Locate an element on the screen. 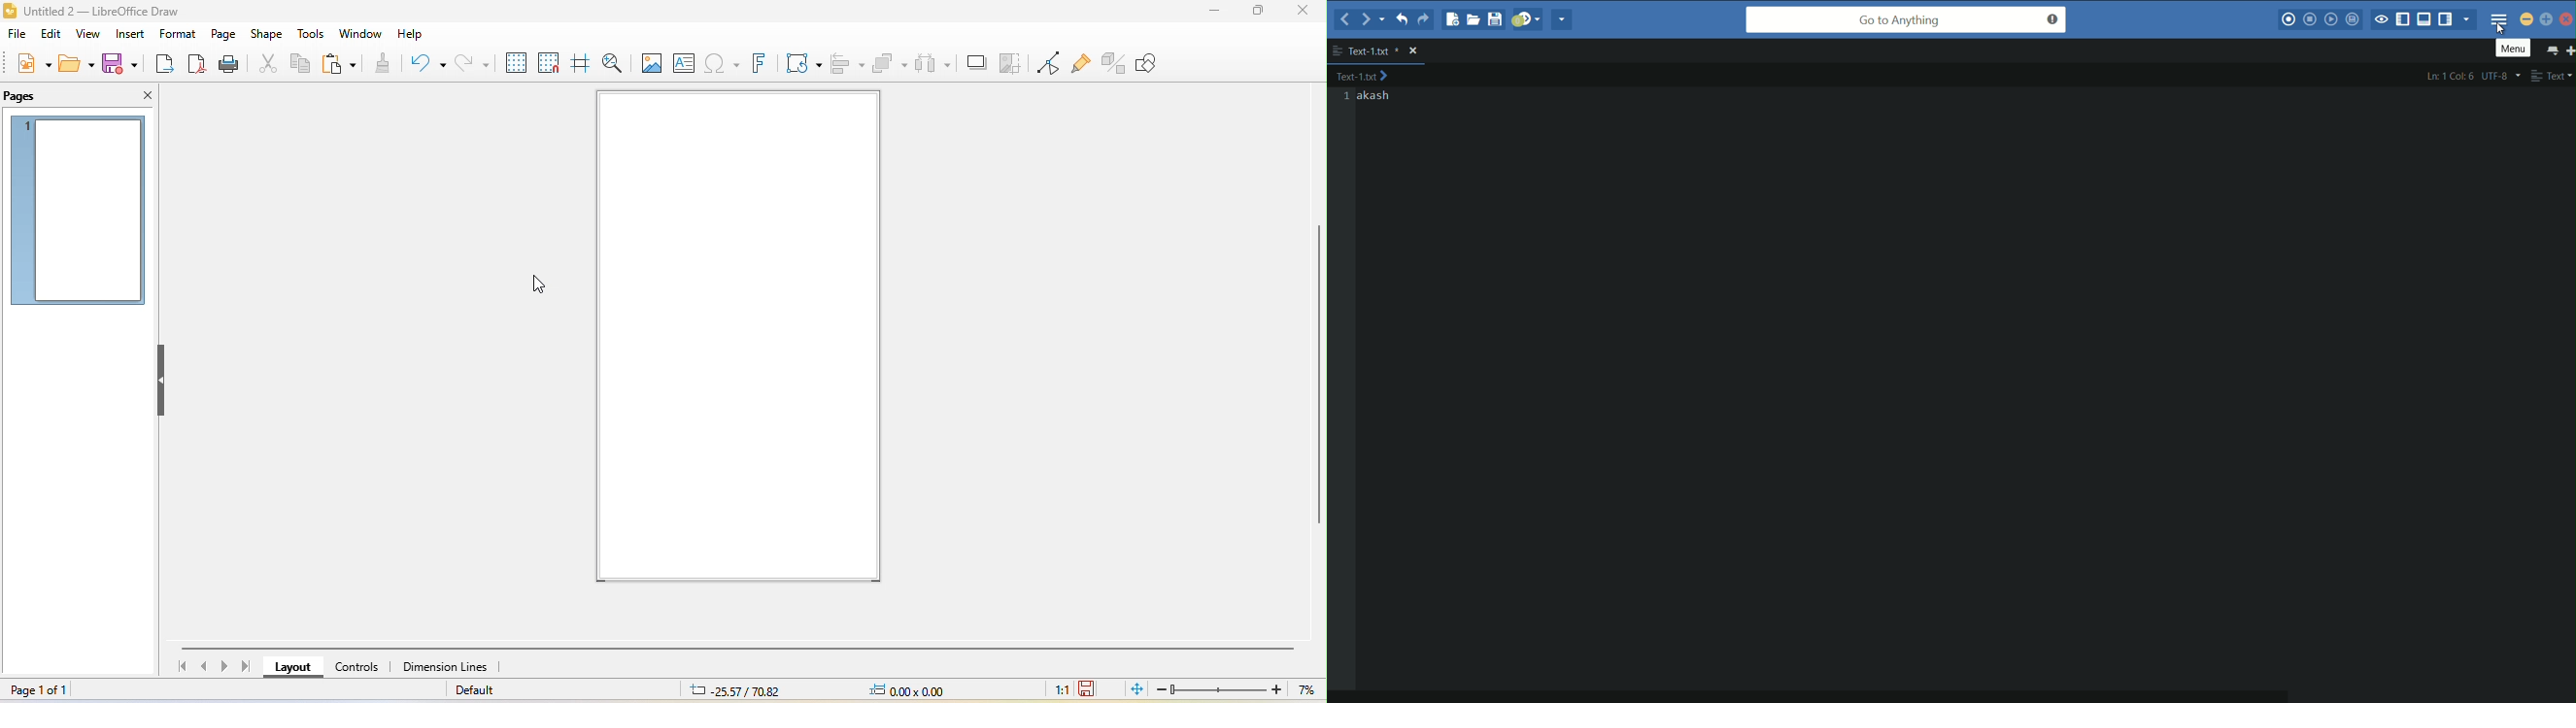 The height and width of the screenshot is (728, 2576). toggle extrusion is located at coordinates (1114, 61).